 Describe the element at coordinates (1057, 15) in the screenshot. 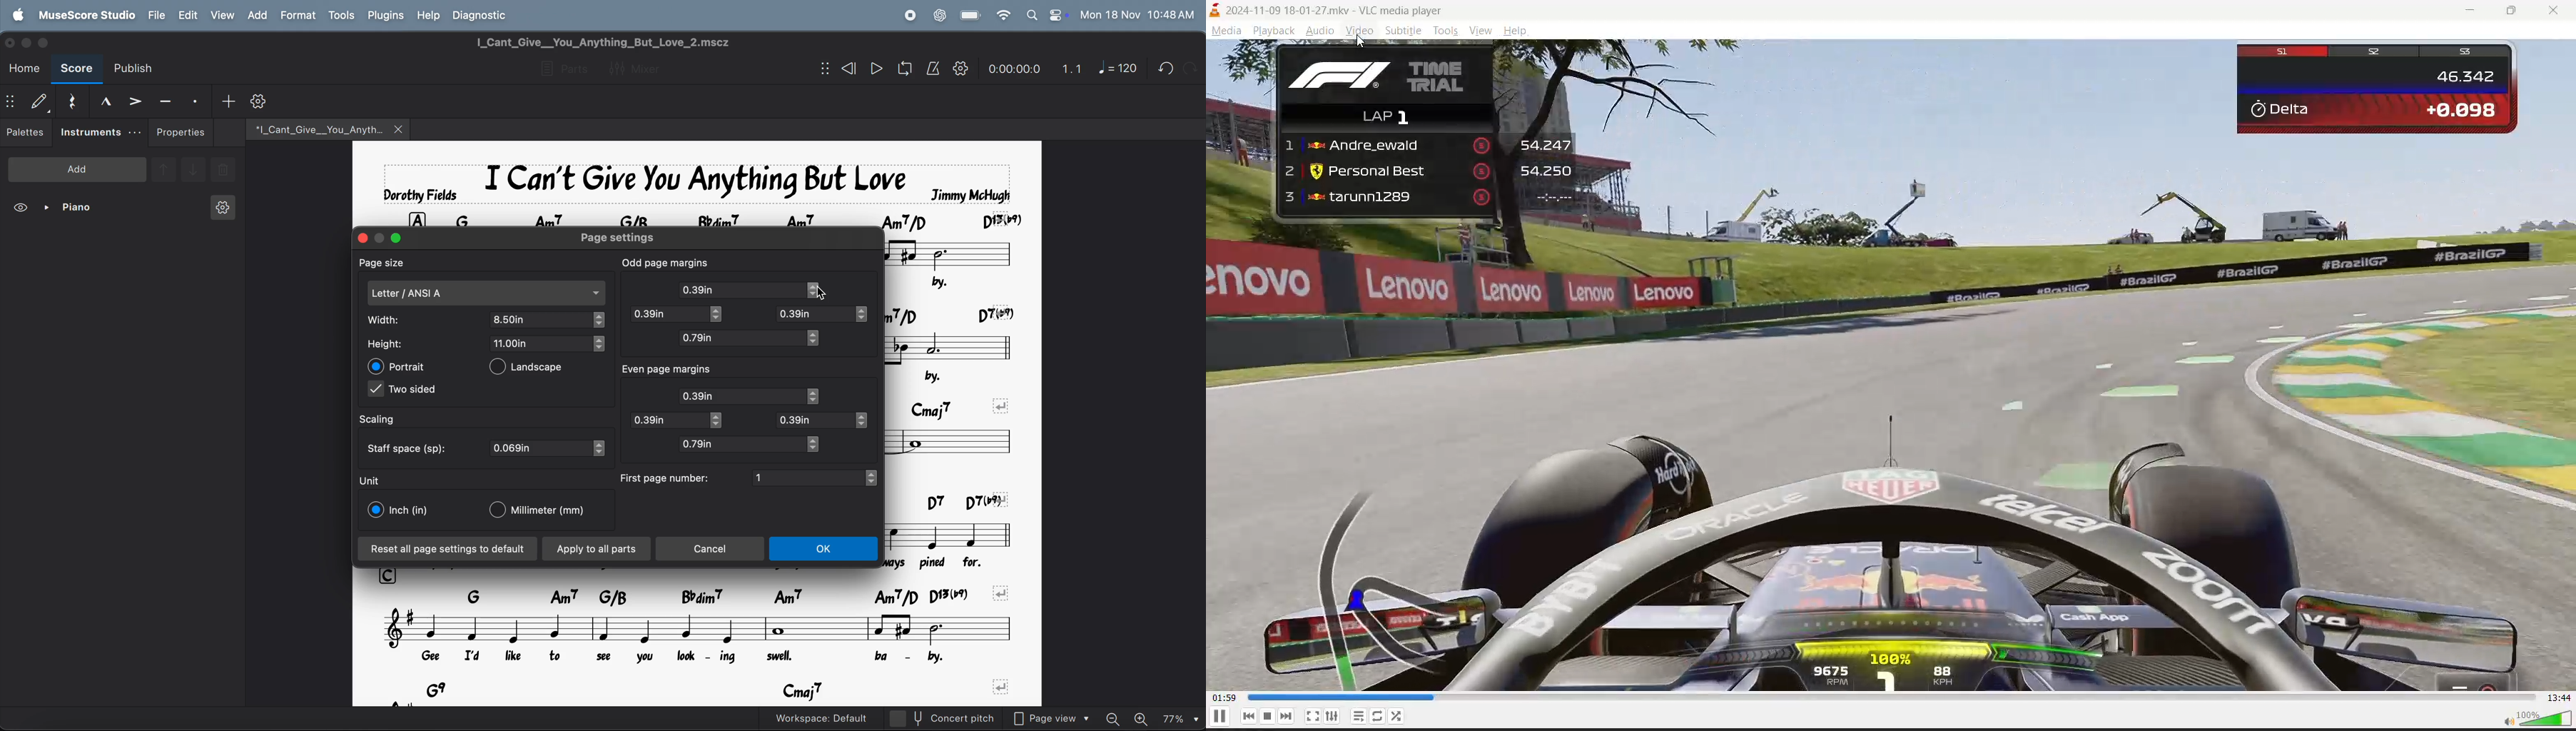

I see `control center` at that location.